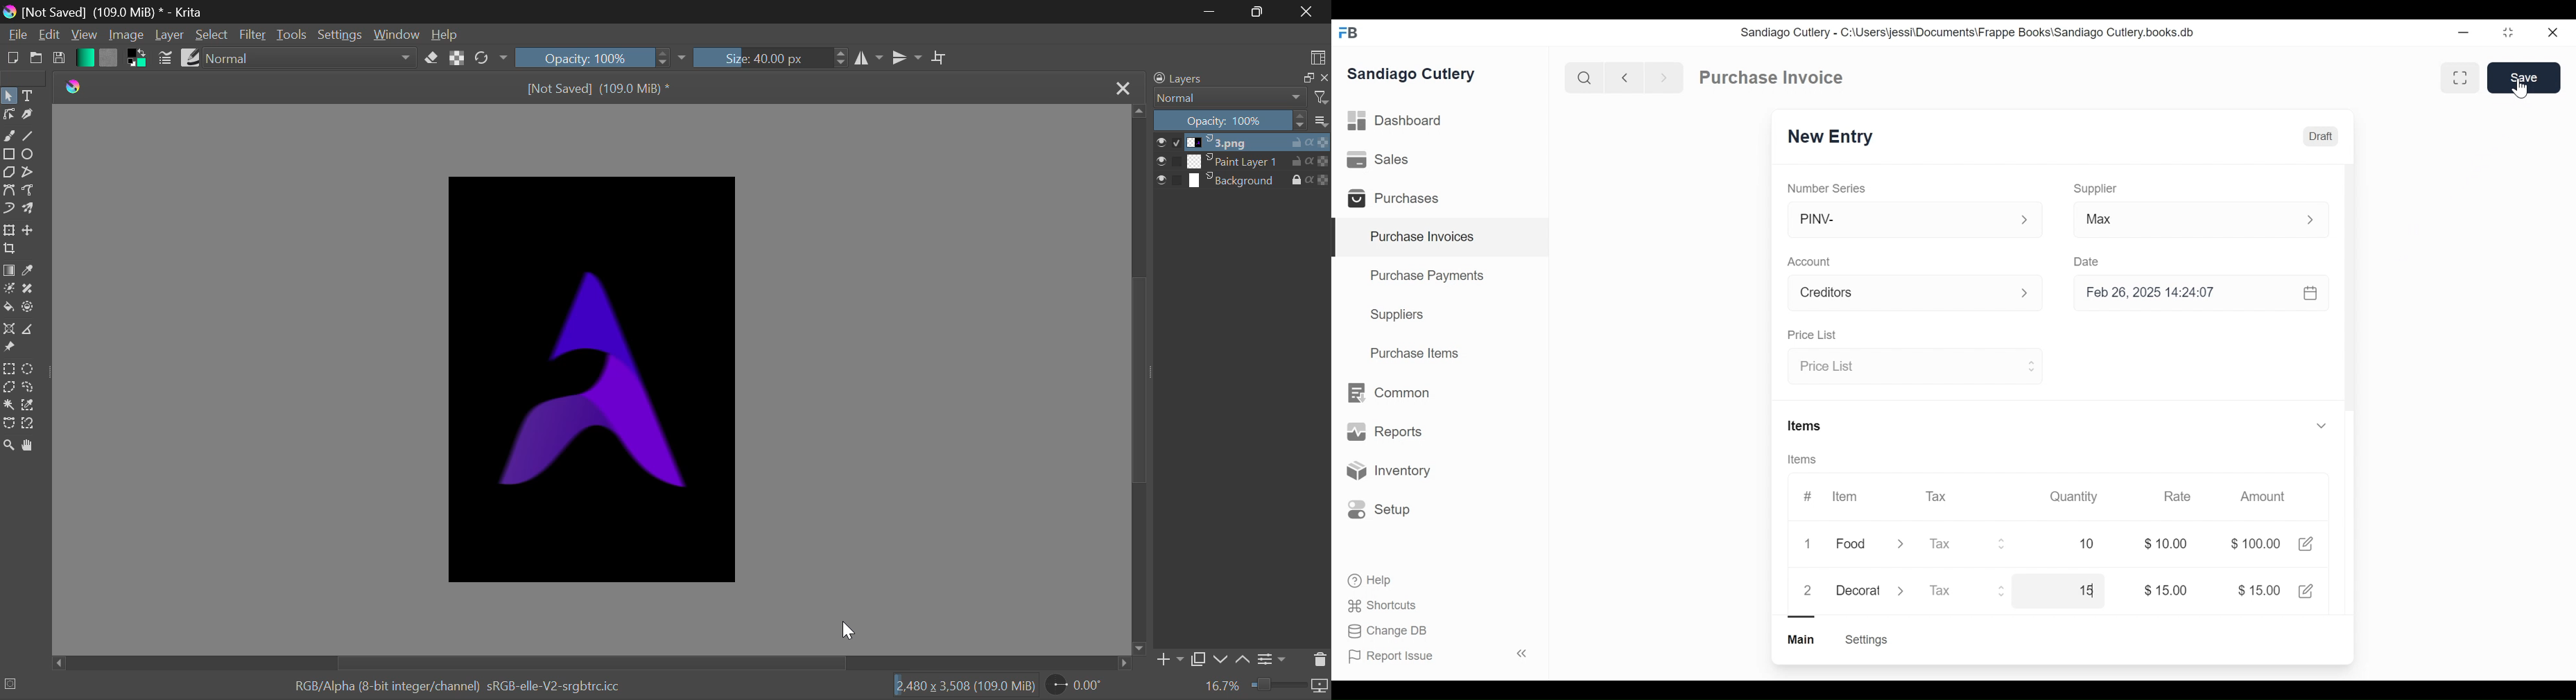  What do you see at coordinates (1812, 263) in the screenshot?
I see `Account` at bounding box center [1812, 263].